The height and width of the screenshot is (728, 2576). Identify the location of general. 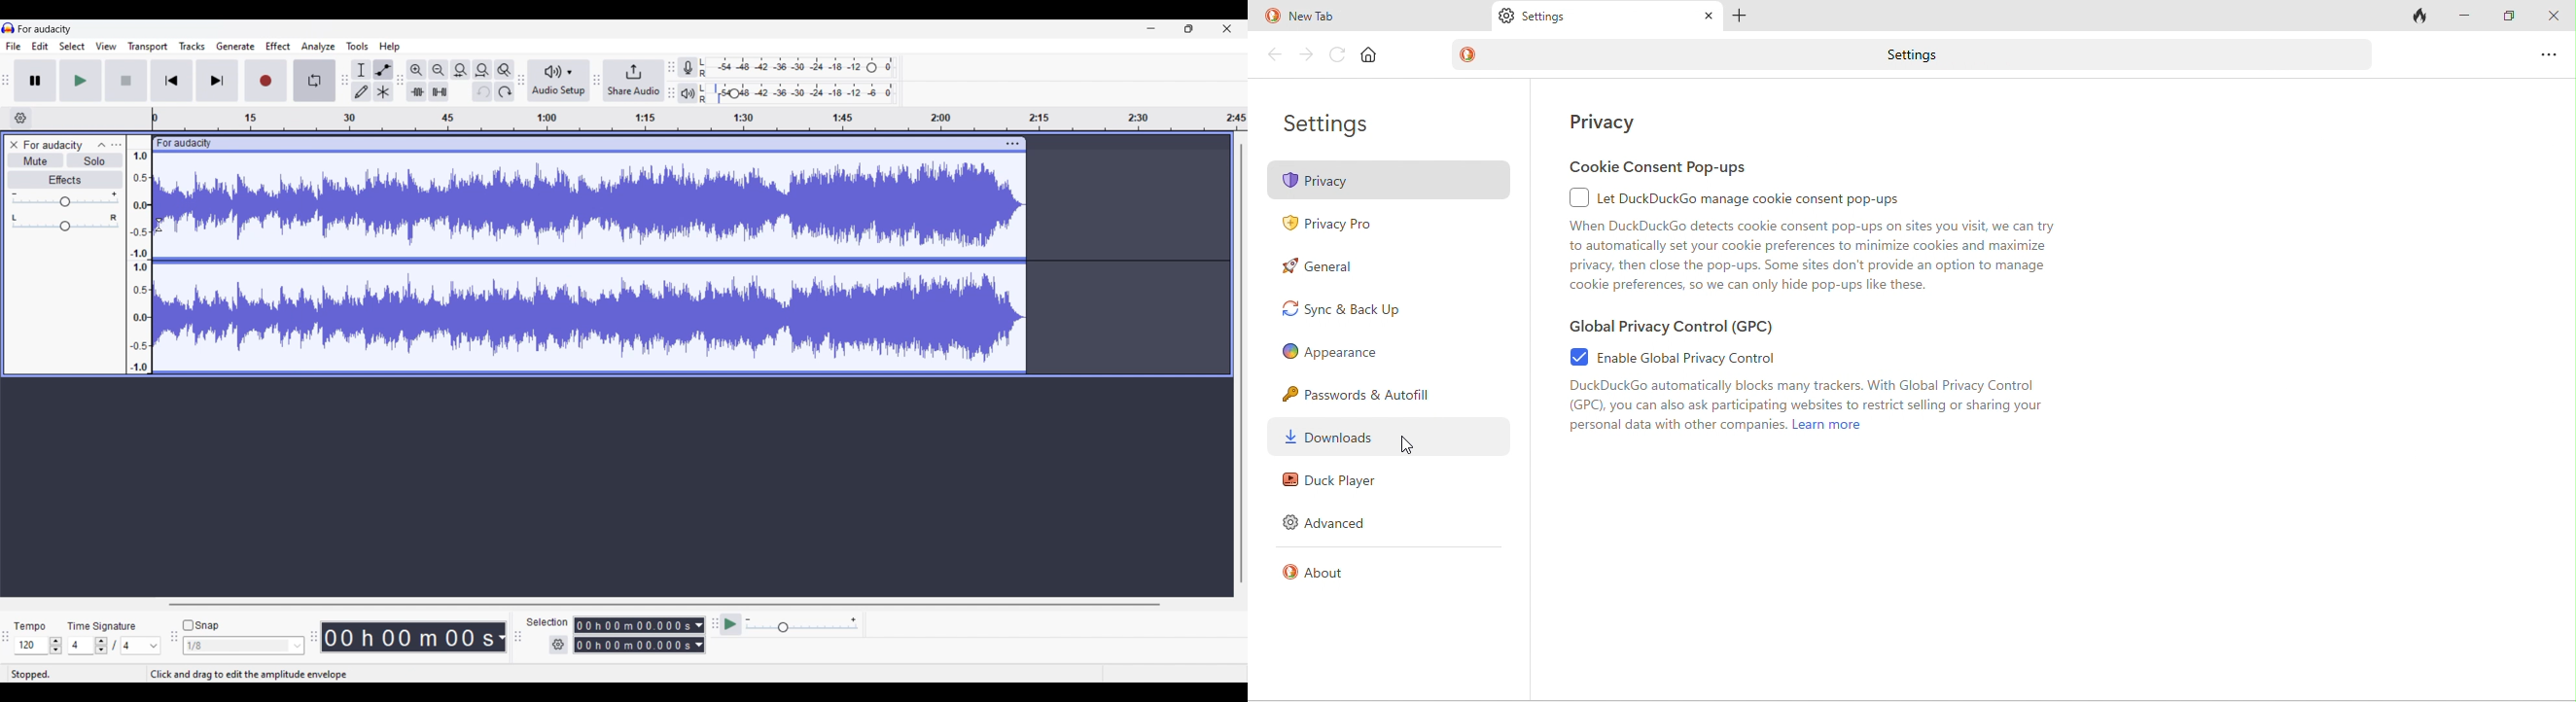
(1330, 268).